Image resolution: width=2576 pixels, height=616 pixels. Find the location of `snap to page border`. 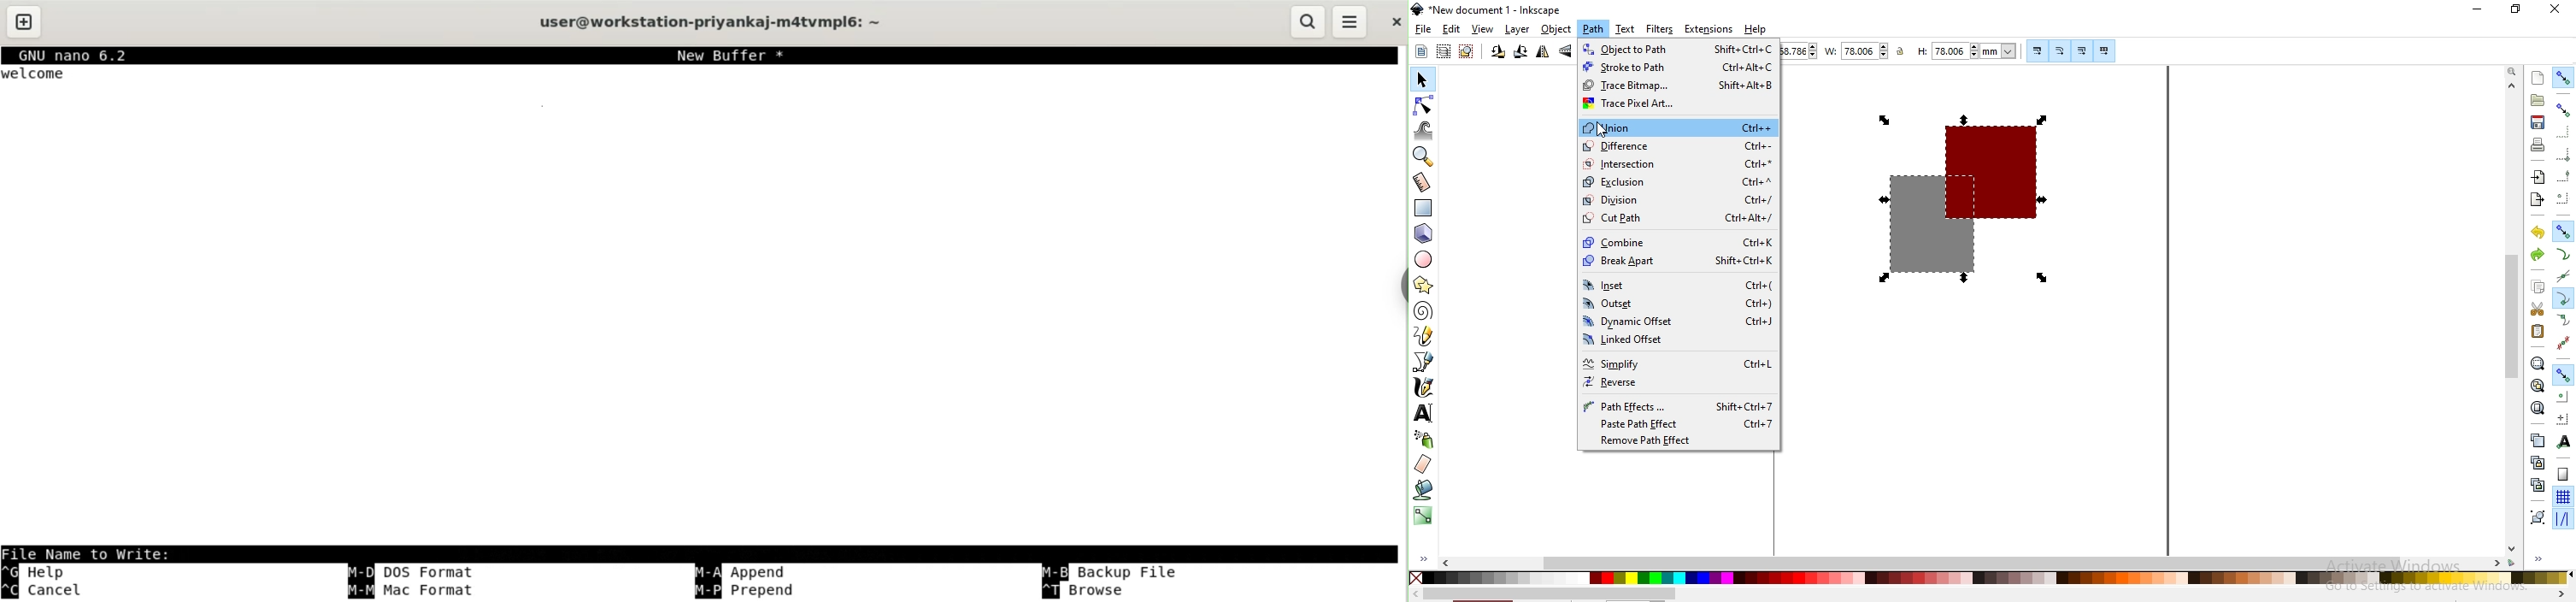

snap to page border is located at coordinates (2563, 475).